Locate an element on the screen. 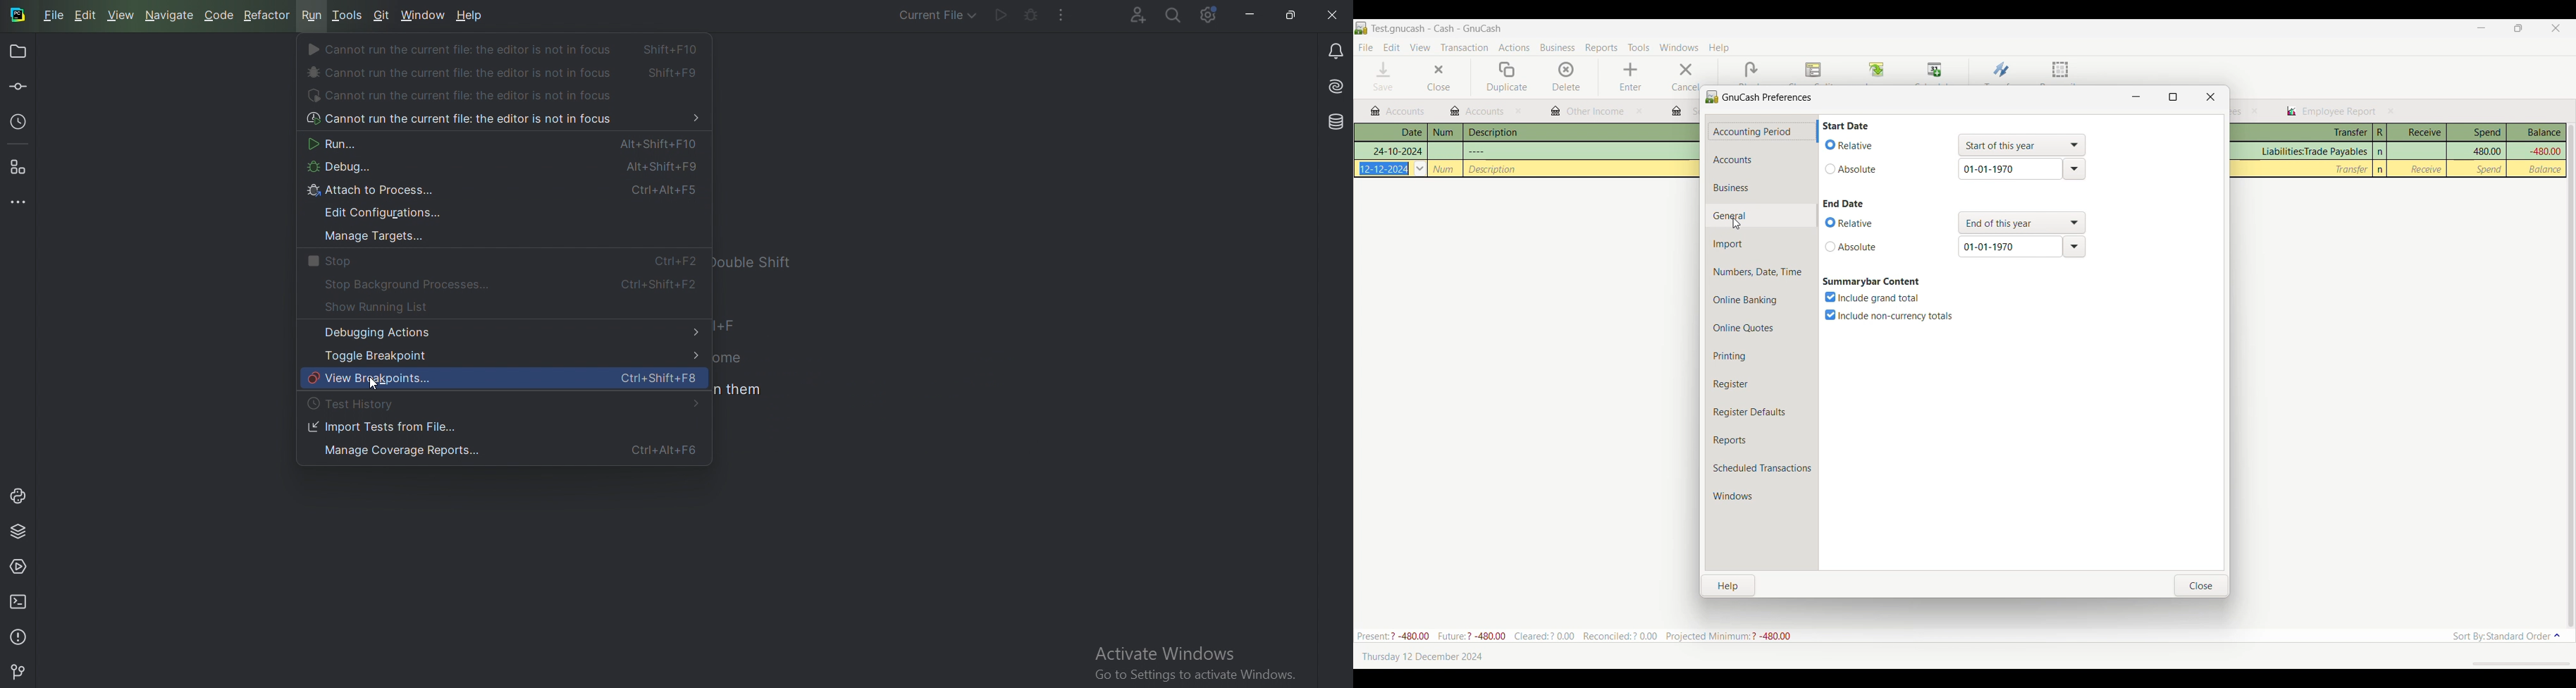 This screenshot has width=2576, height=700. Help is located at coordinates (1728, 586).